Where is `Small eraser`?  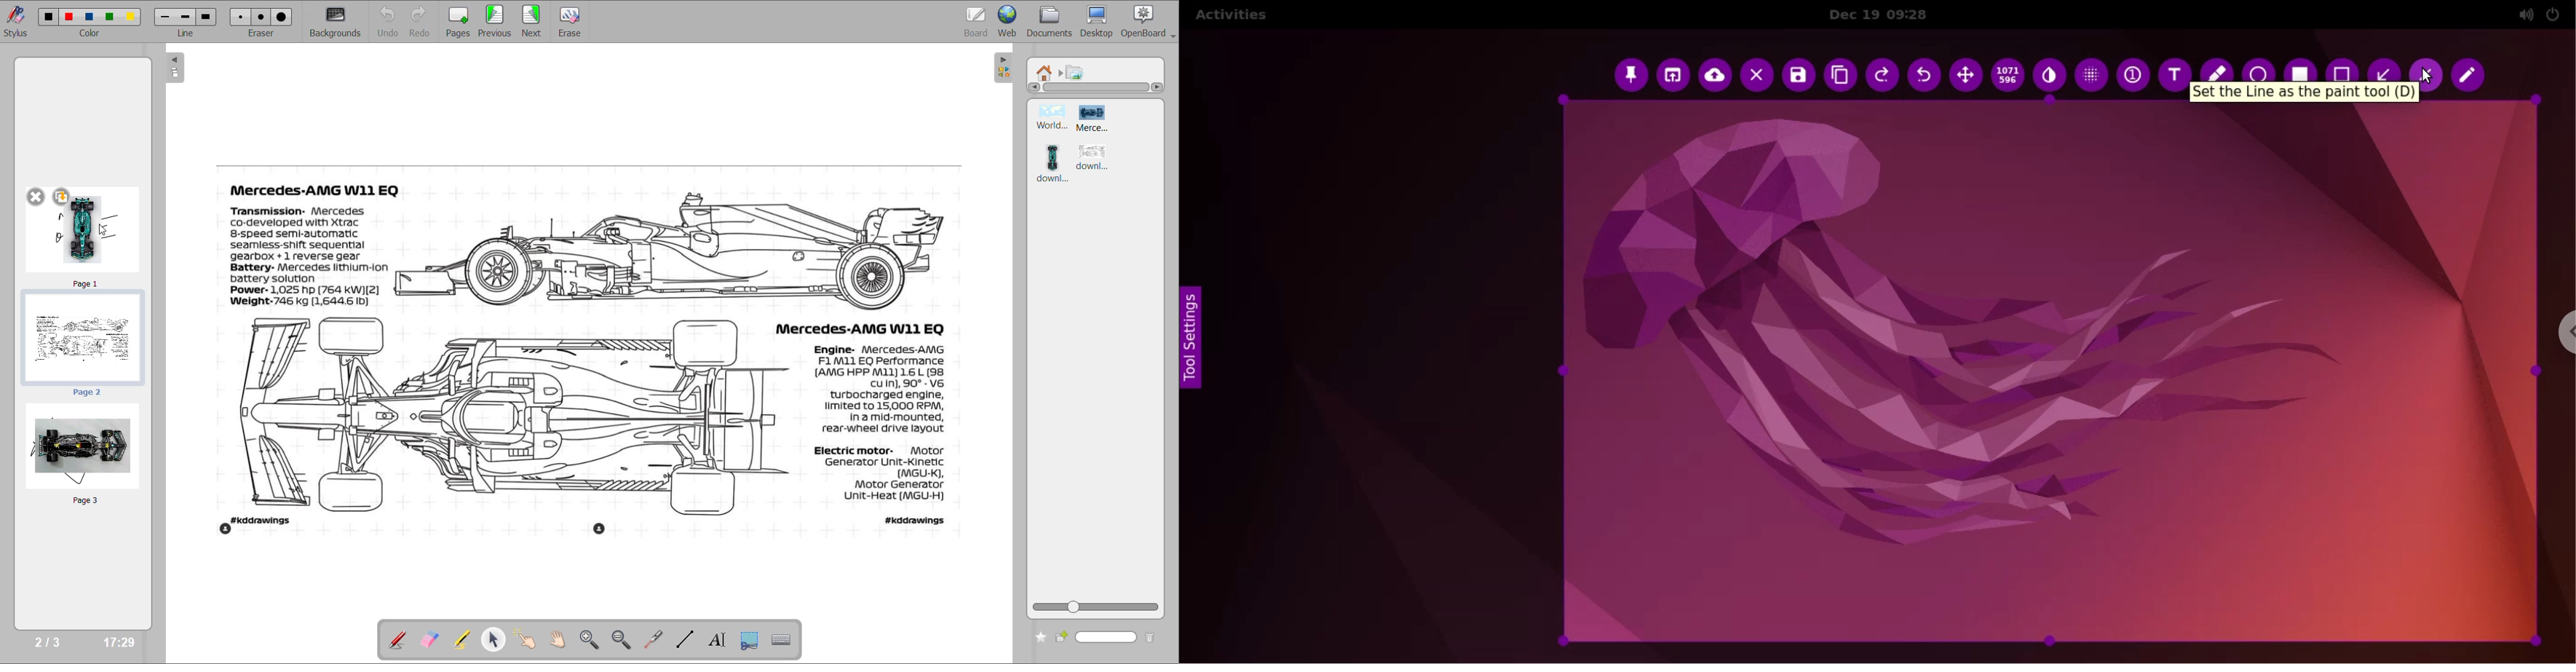 Small eraser is located at coordinates (240, 17).